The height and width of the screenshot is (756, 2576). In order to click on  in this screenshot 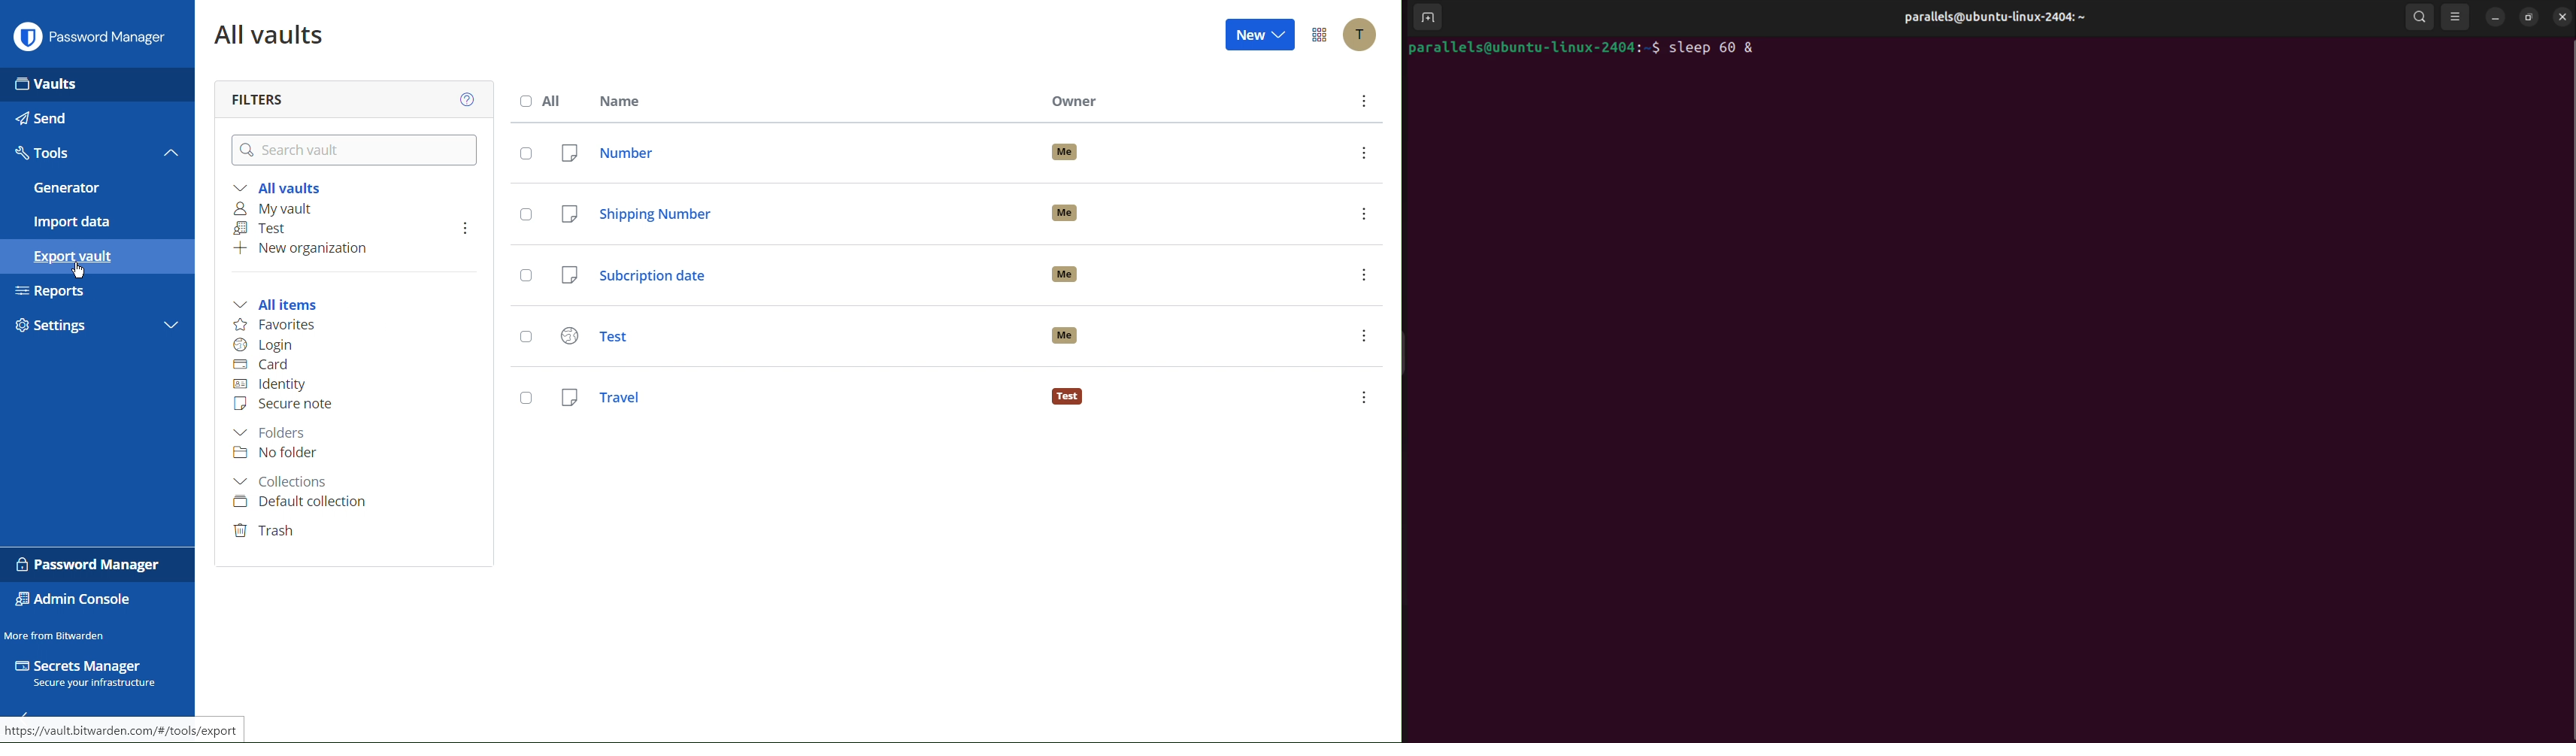, I will do `click(524, 214)`.